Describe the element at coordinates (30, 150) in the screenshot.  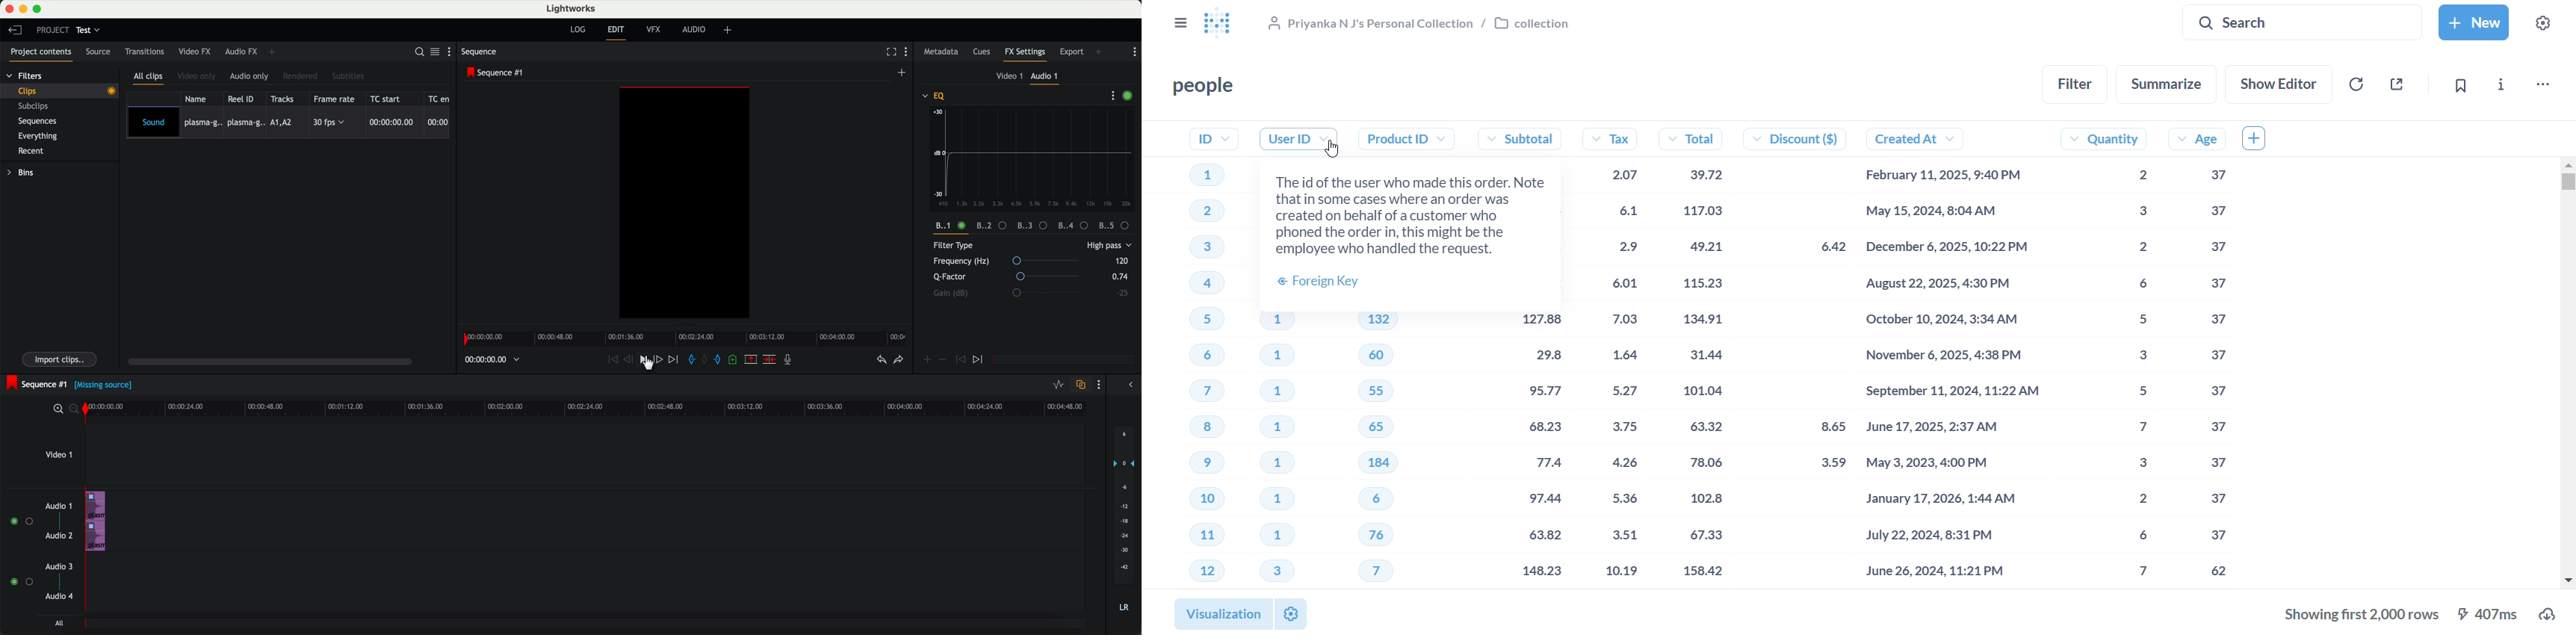
I see `recent` at that location.